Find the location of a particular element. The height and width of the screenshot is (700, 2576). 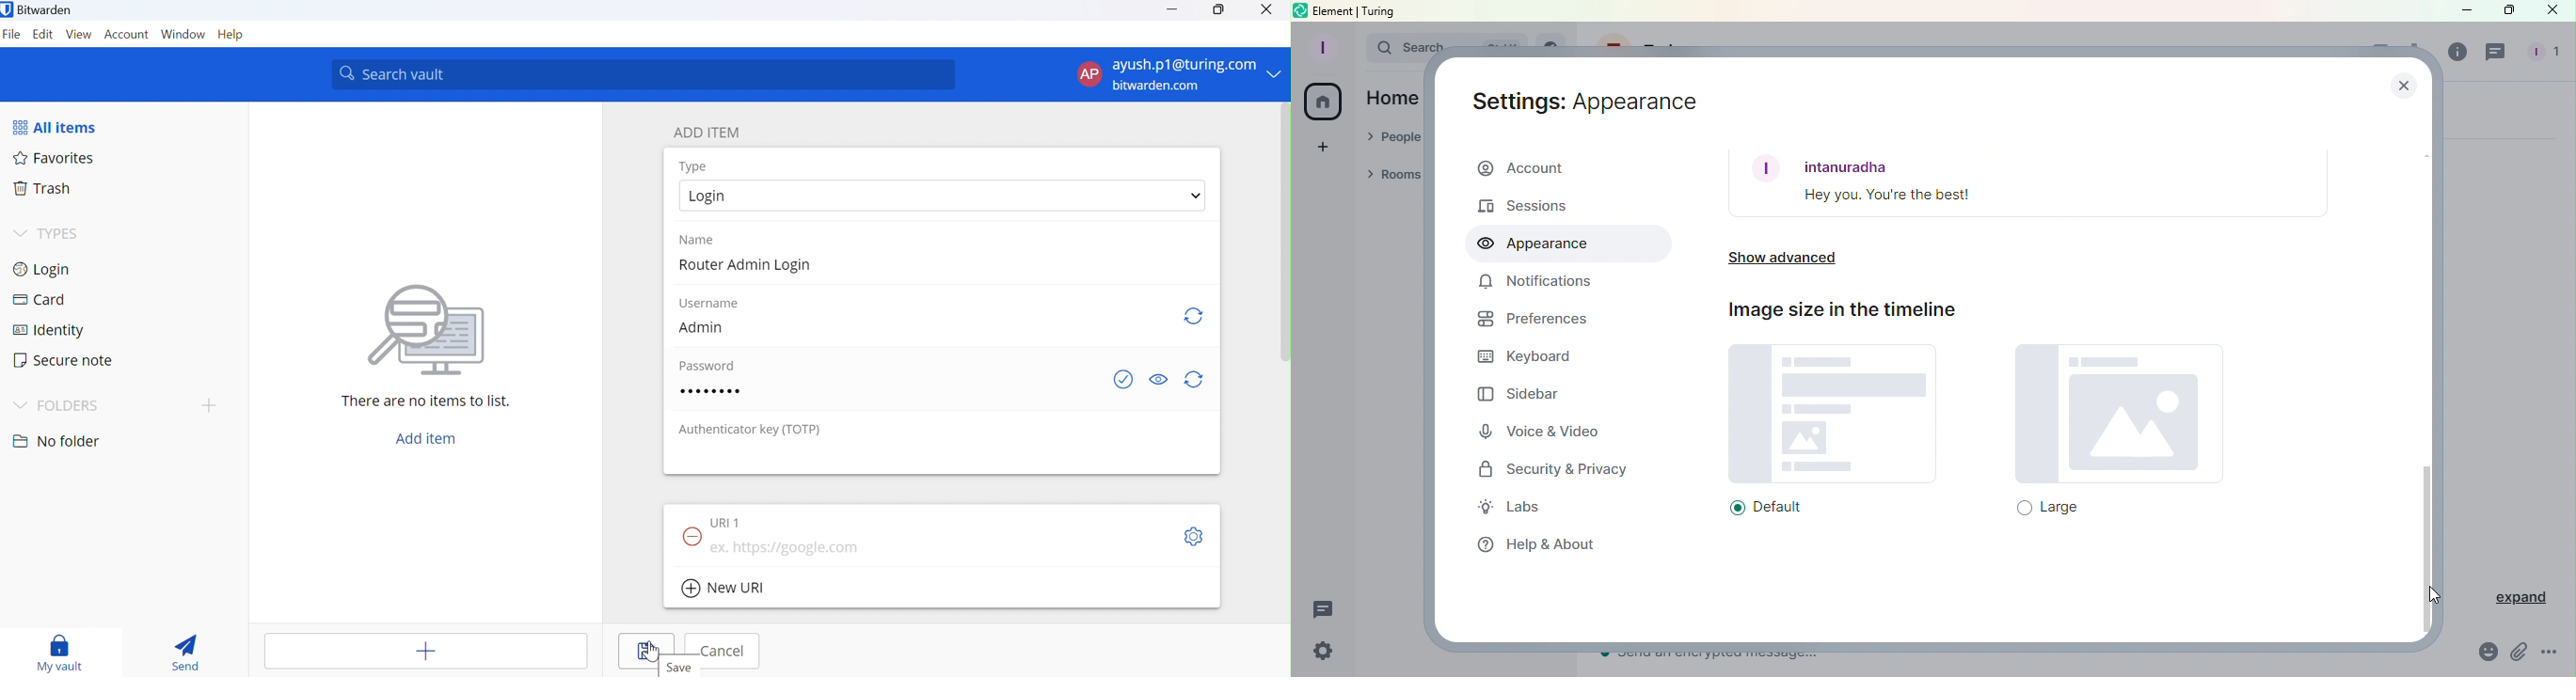

Close is located at coordinates (2552, 14).